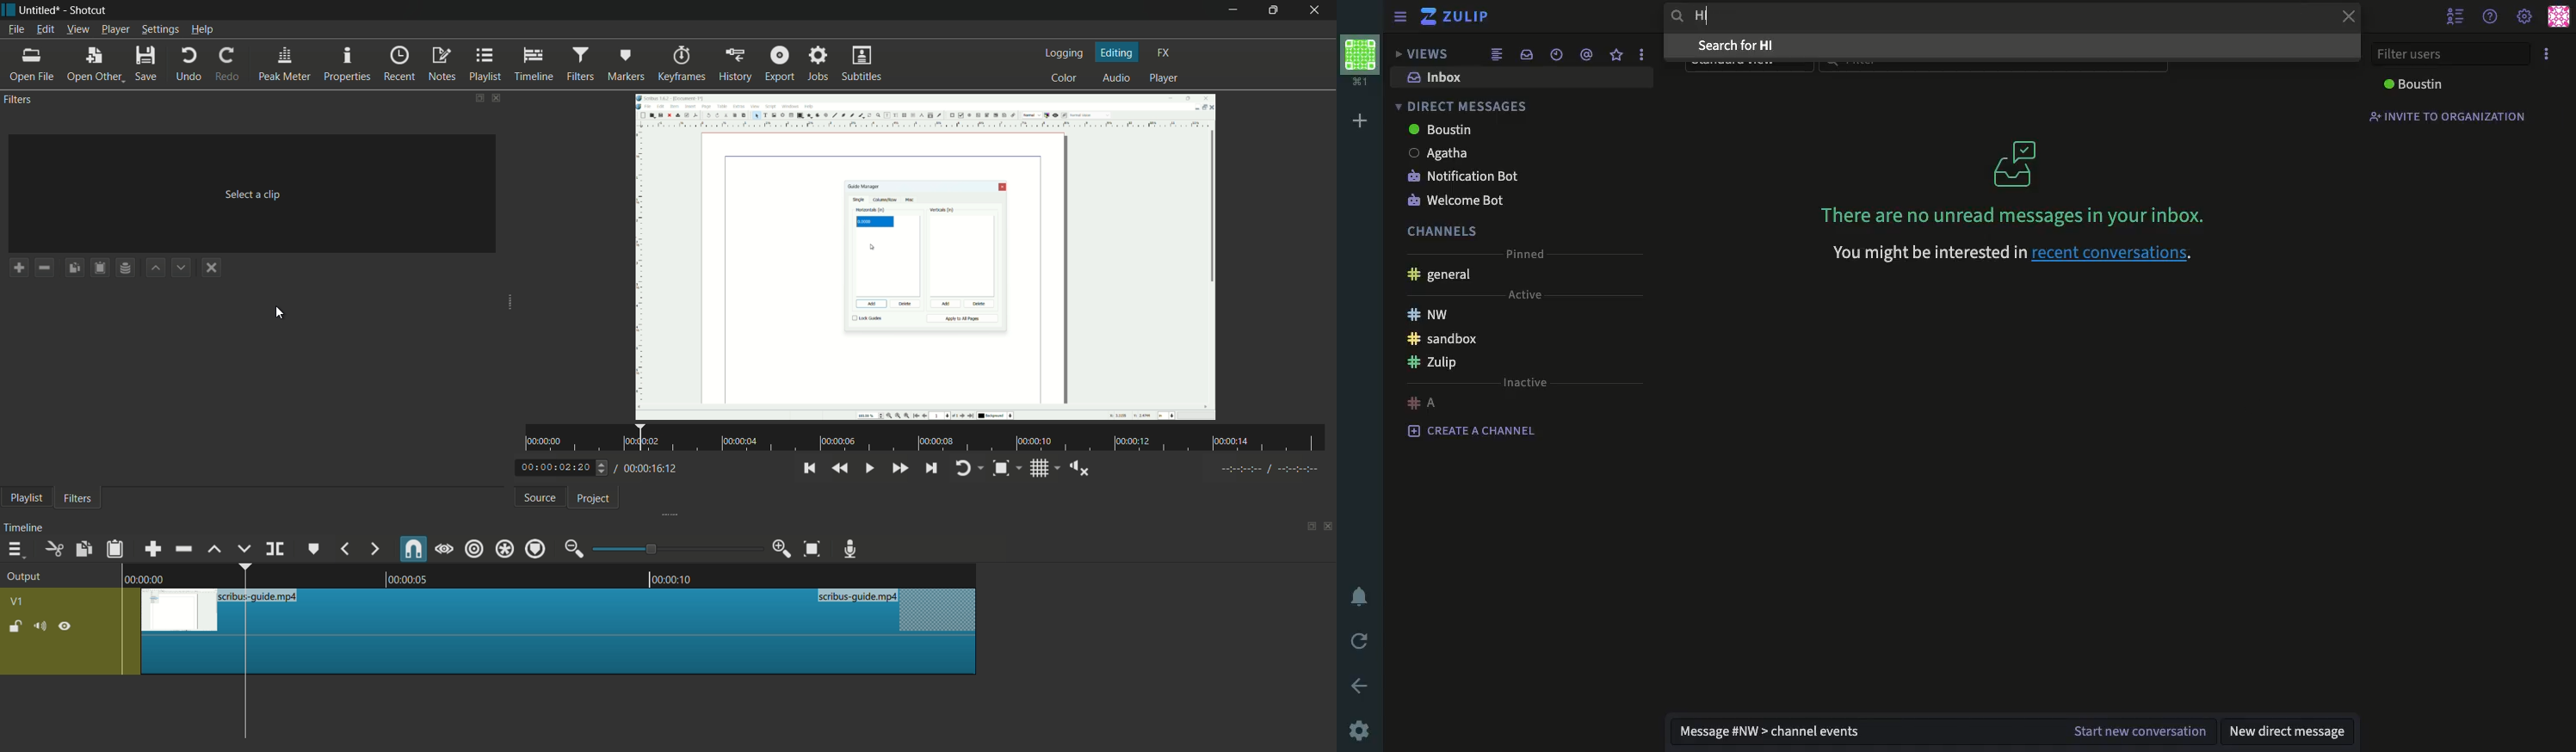  What do you see at coordinates (536, 64) in the screenshot?
I see `timeline` at bounding box center [536, 64].